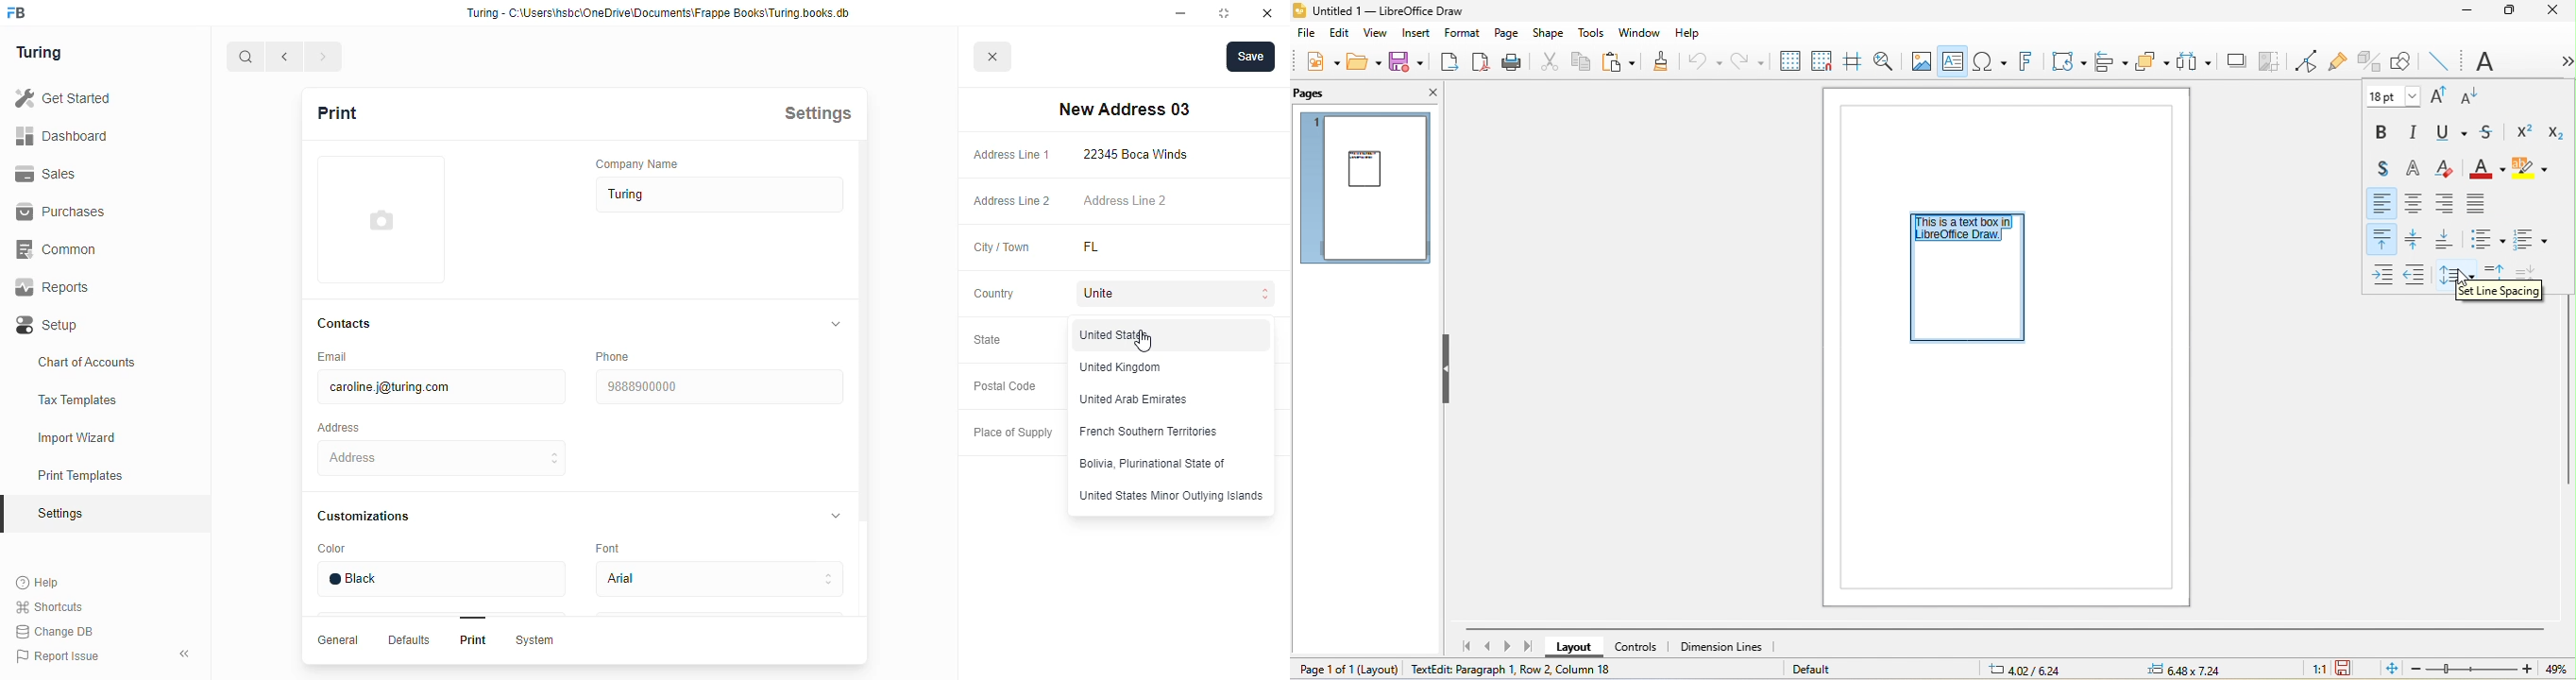 The image size is (2576, 700). What do you see at coordinates (1528, 646) in the screenshot?
I see `last page` at bounding box center [1528, 646].